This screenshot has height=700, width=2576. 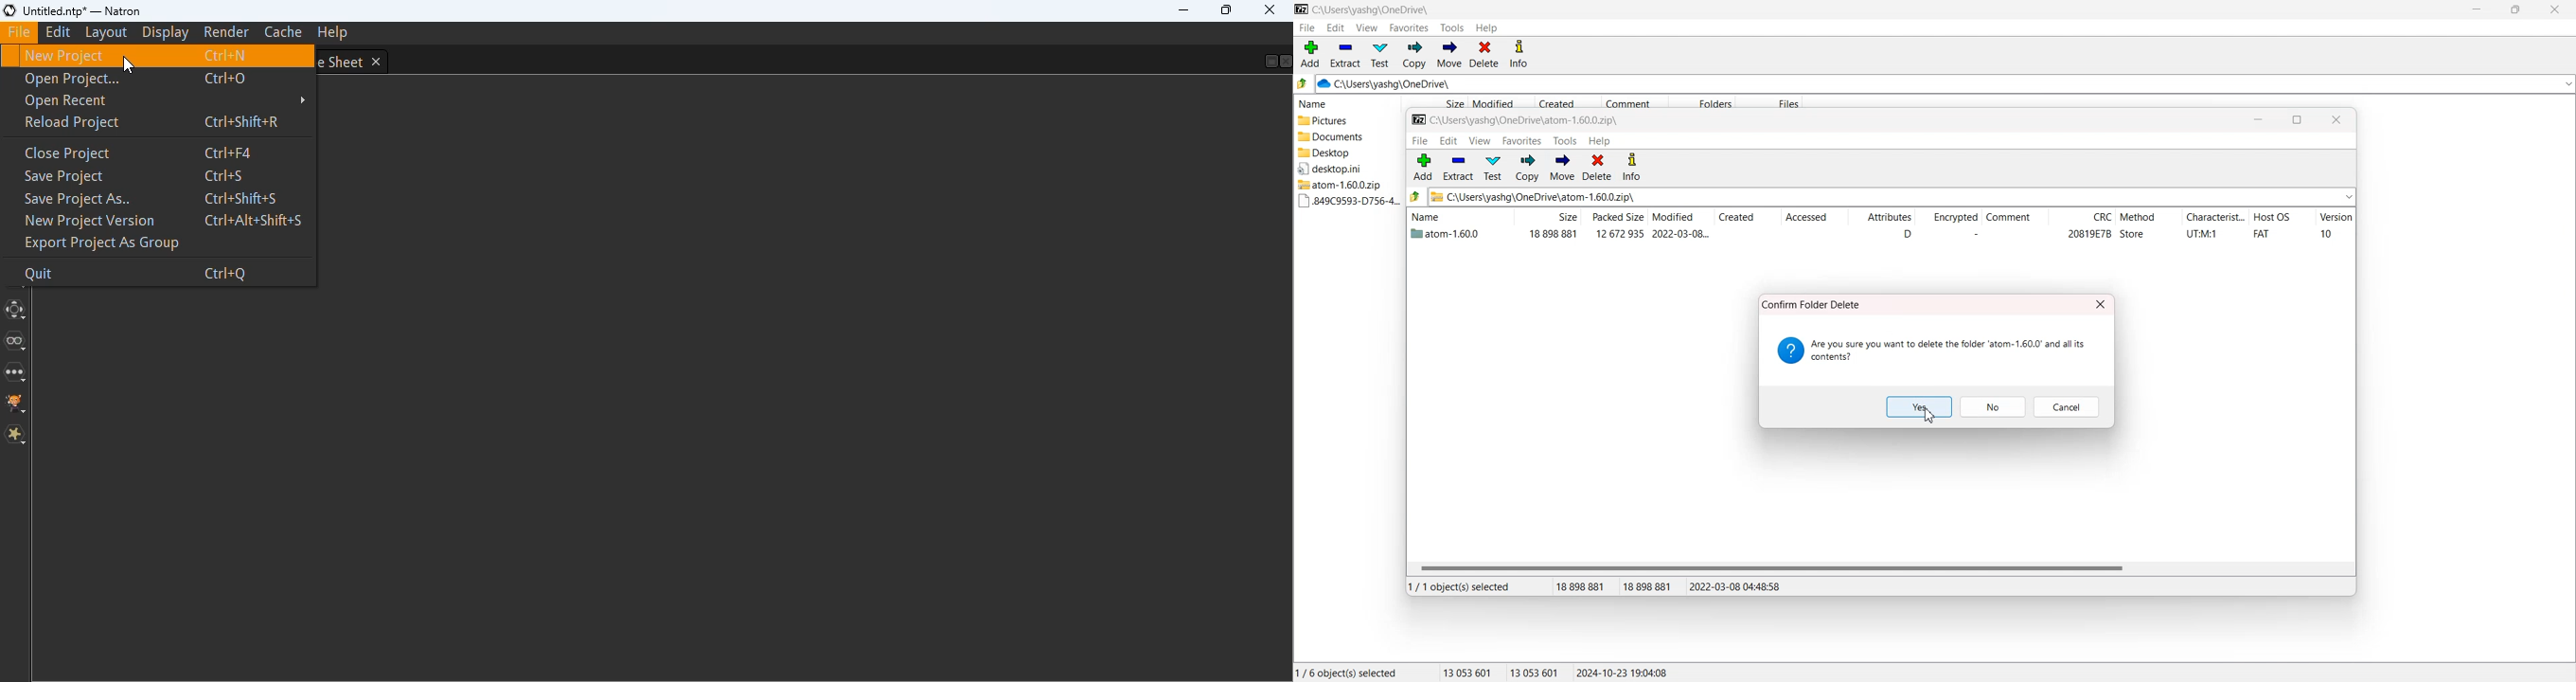 What do you see at coordinates (2215, 218) in the screenshot?
I see `Characteristics` at bounding box center [2215, 218].